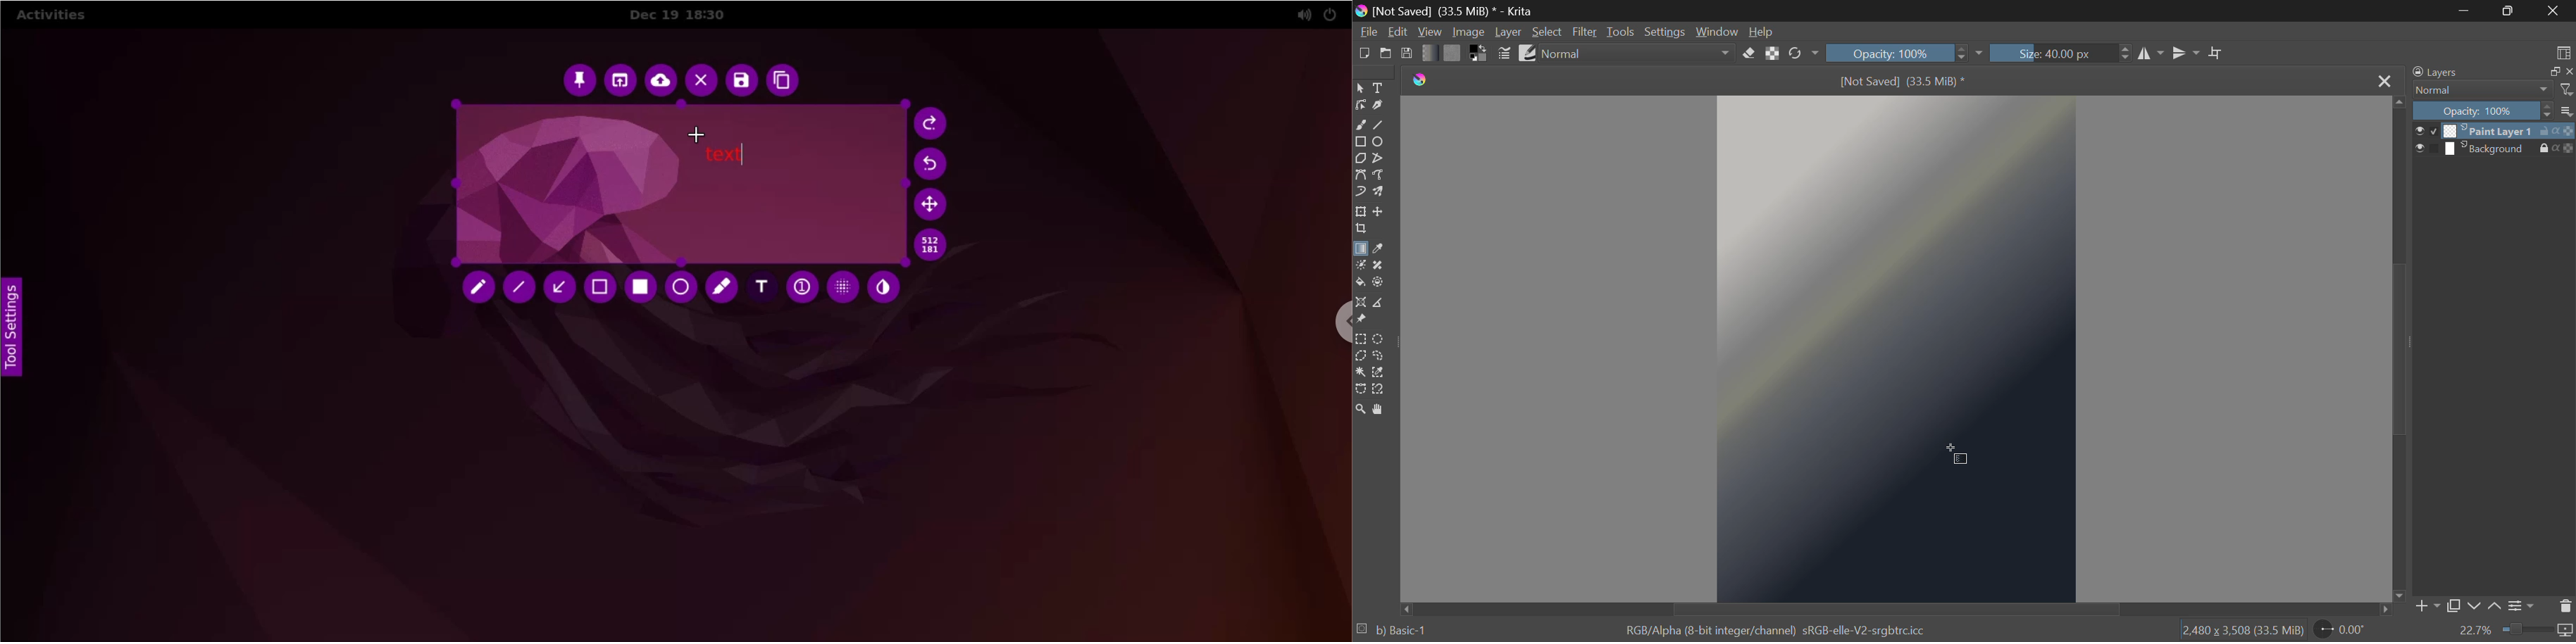  What do you see at coordinates (1392, 631) in the screenshot?
I see `b) Basic-1` at bounding box center [1392, 631].